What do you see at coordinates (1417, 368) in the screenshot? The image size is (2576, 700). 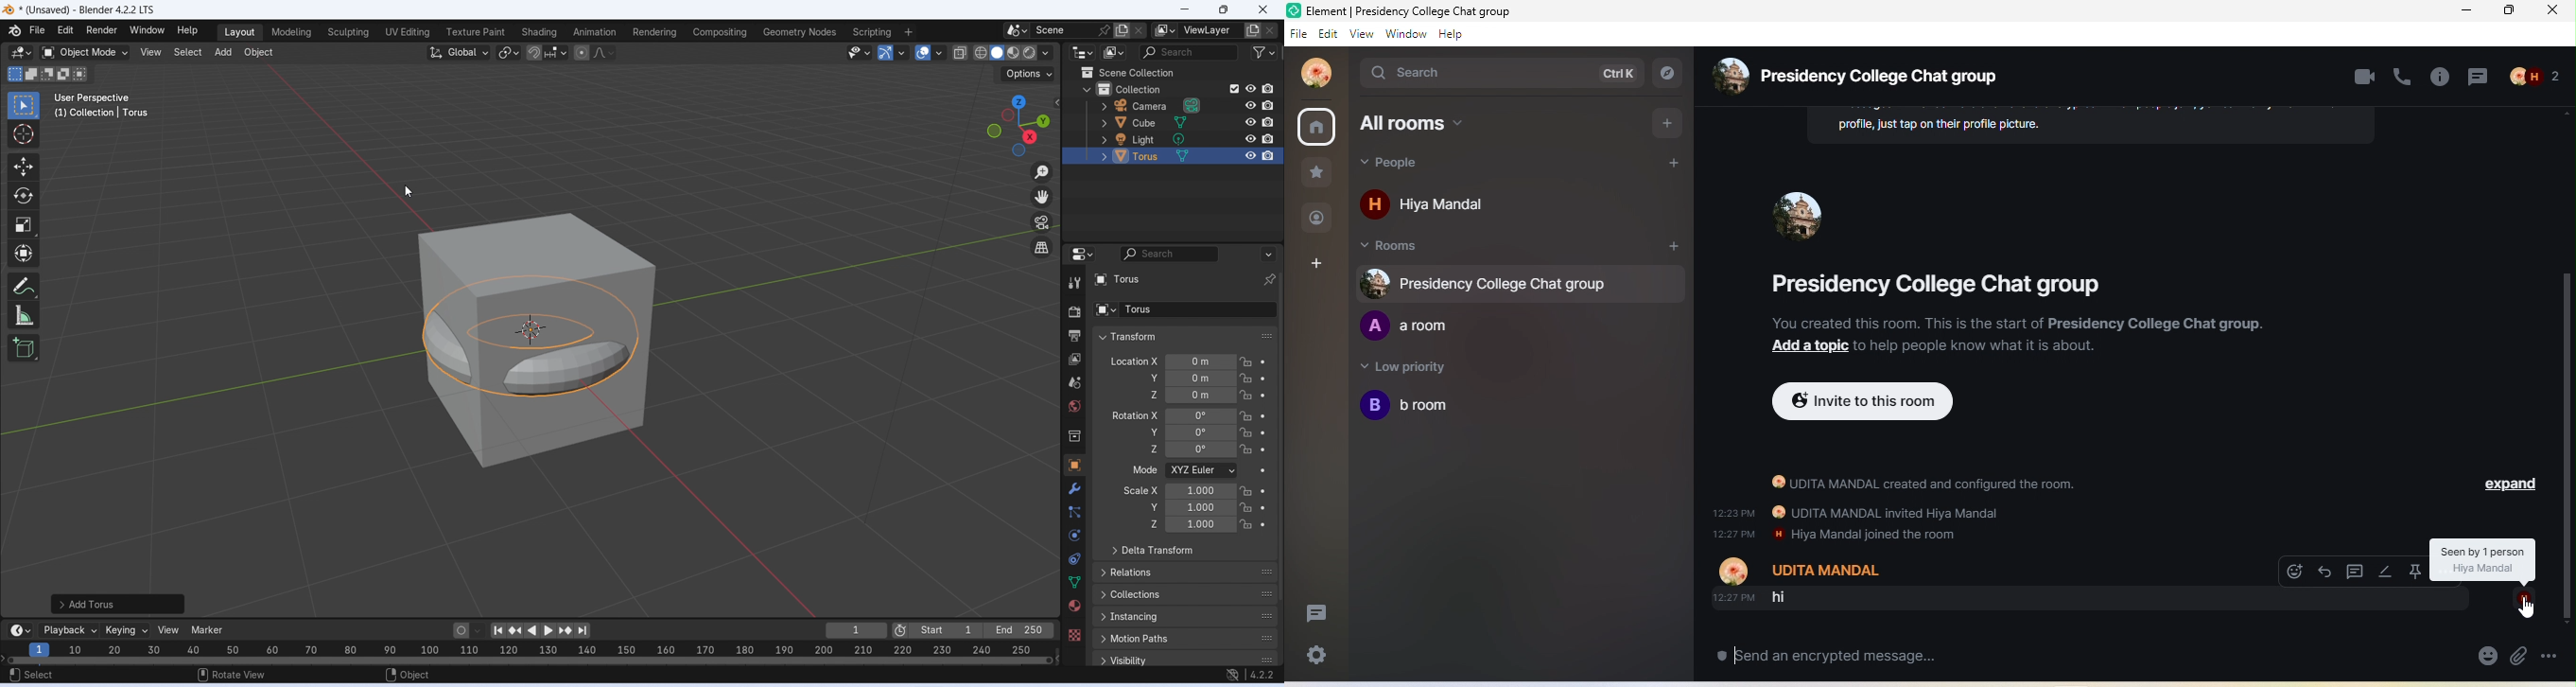 I see `low priority` at bounding box center [1417, 368].